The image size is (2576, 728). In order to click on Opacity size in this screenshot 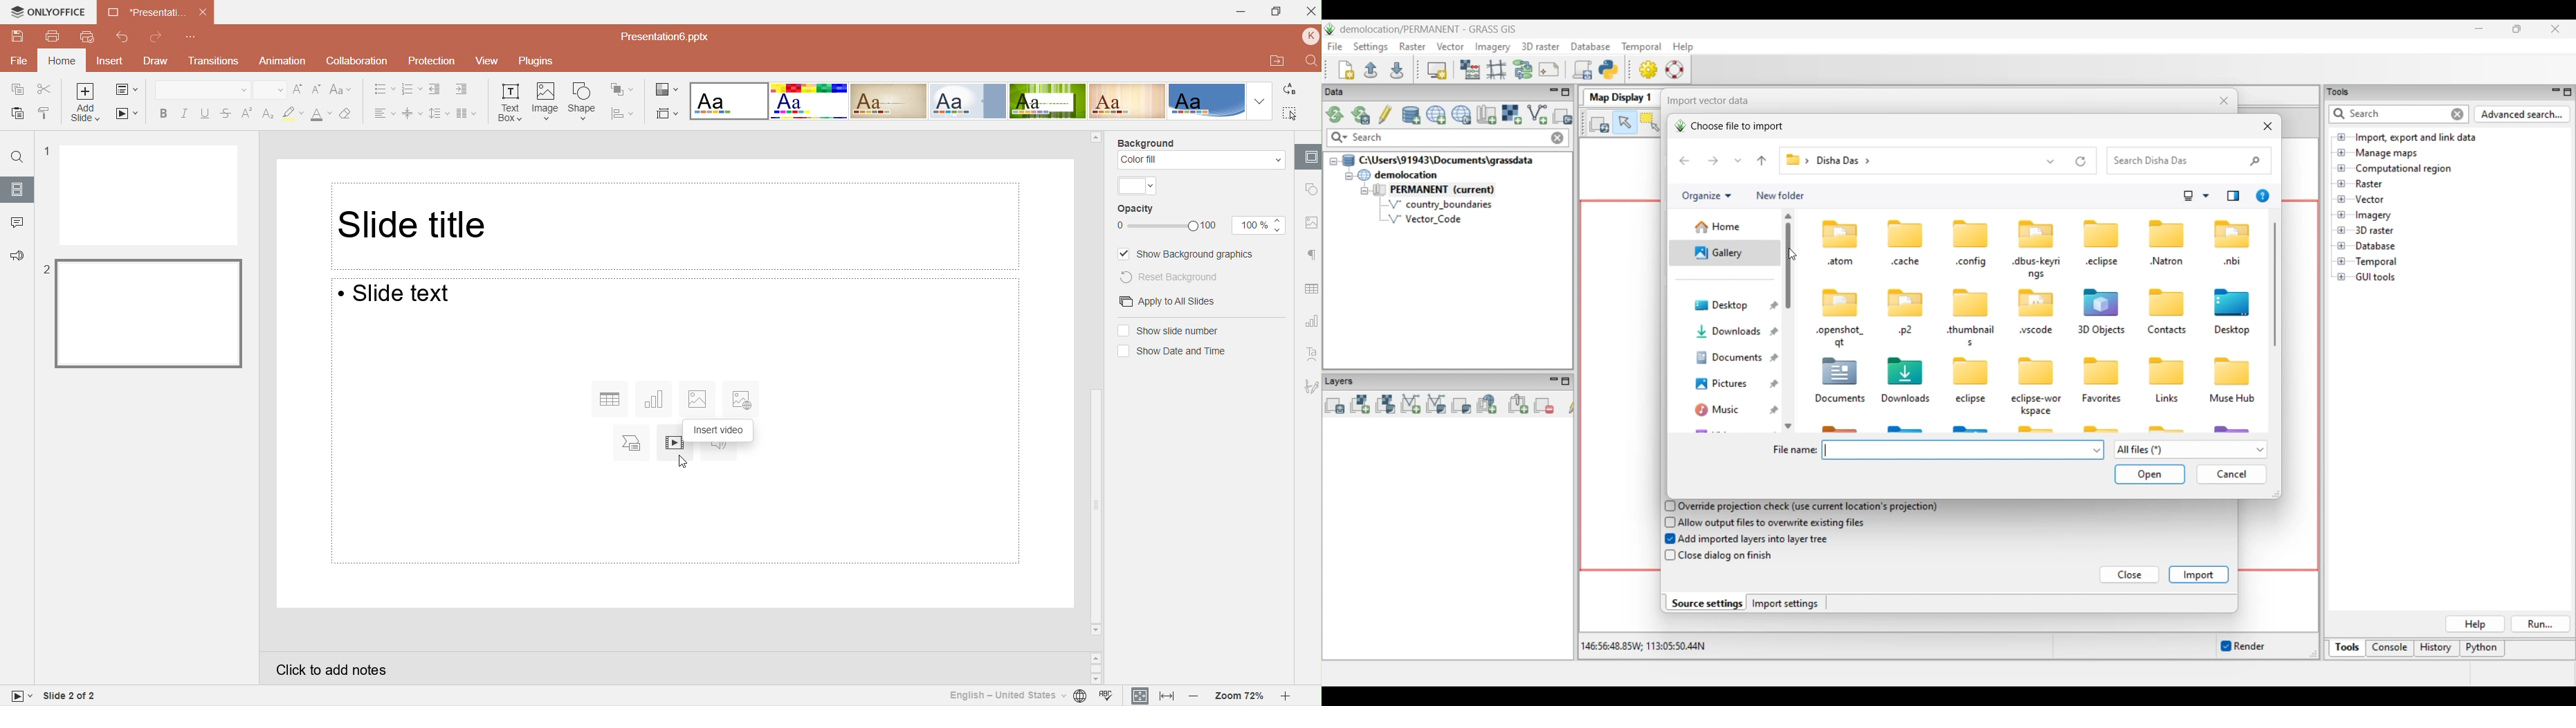, I will do `click(1259, 225)`.